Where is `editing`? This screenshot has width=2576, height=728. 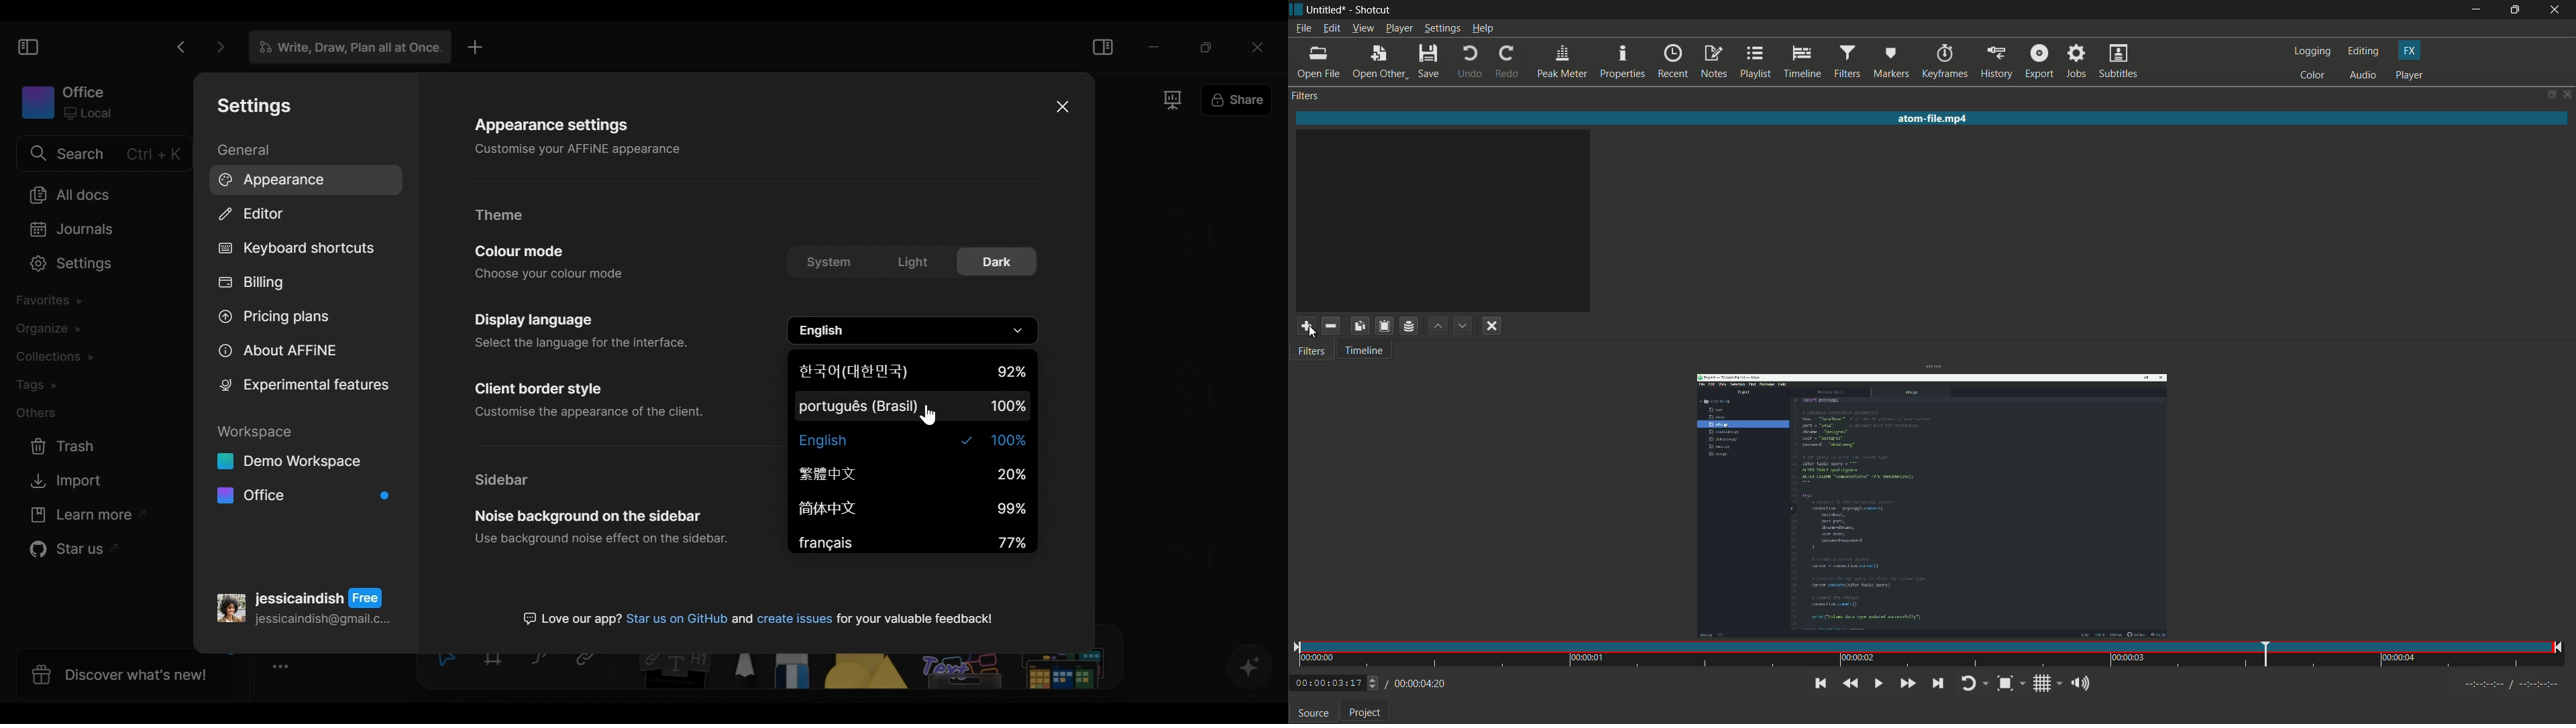 editing is located at coordinates (2364, 51).